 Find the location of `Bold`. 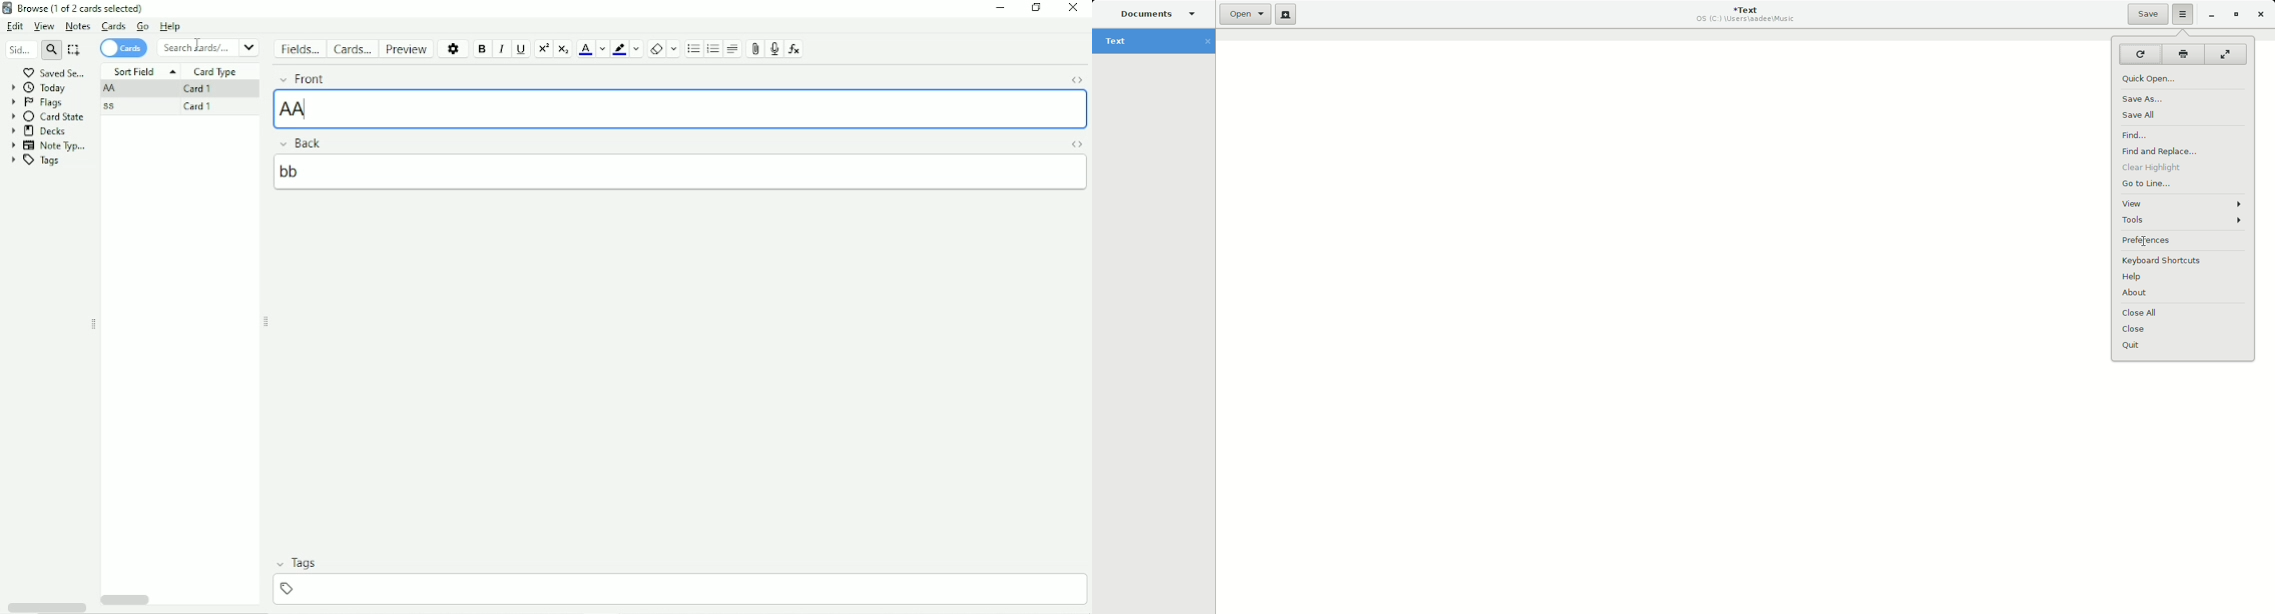

Bold is located at coordinates (482, 49).